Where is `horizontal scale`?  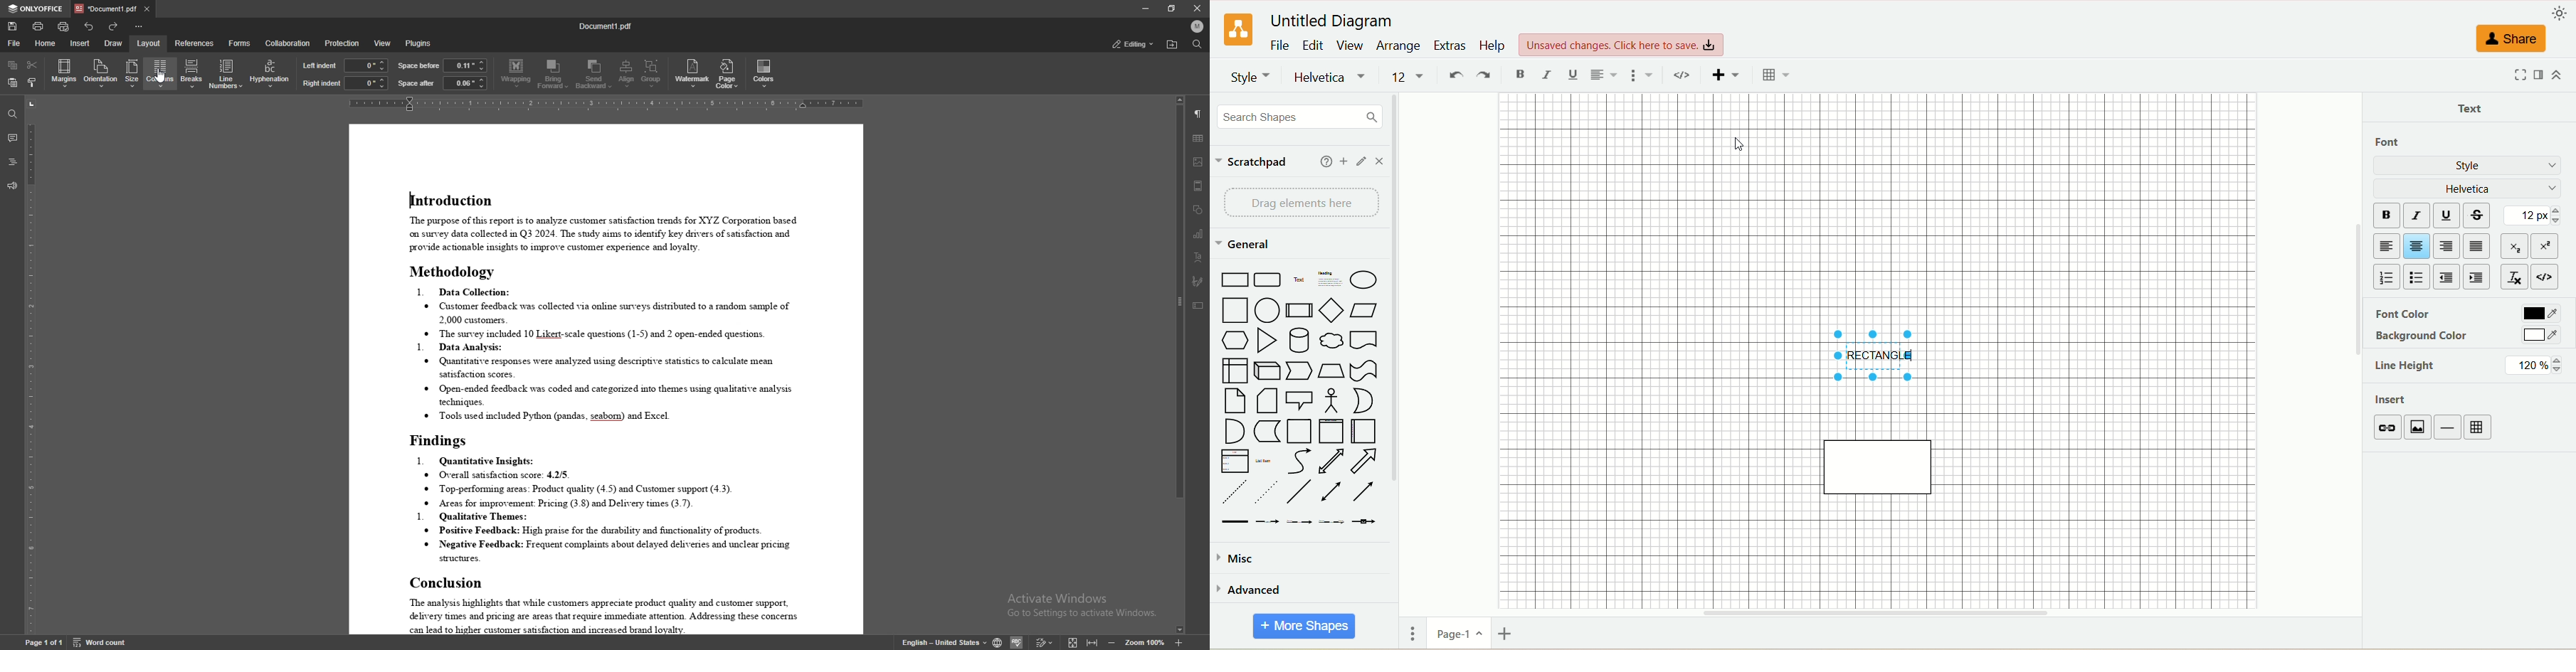 horizontal scale is located at coordinates (610, 104).